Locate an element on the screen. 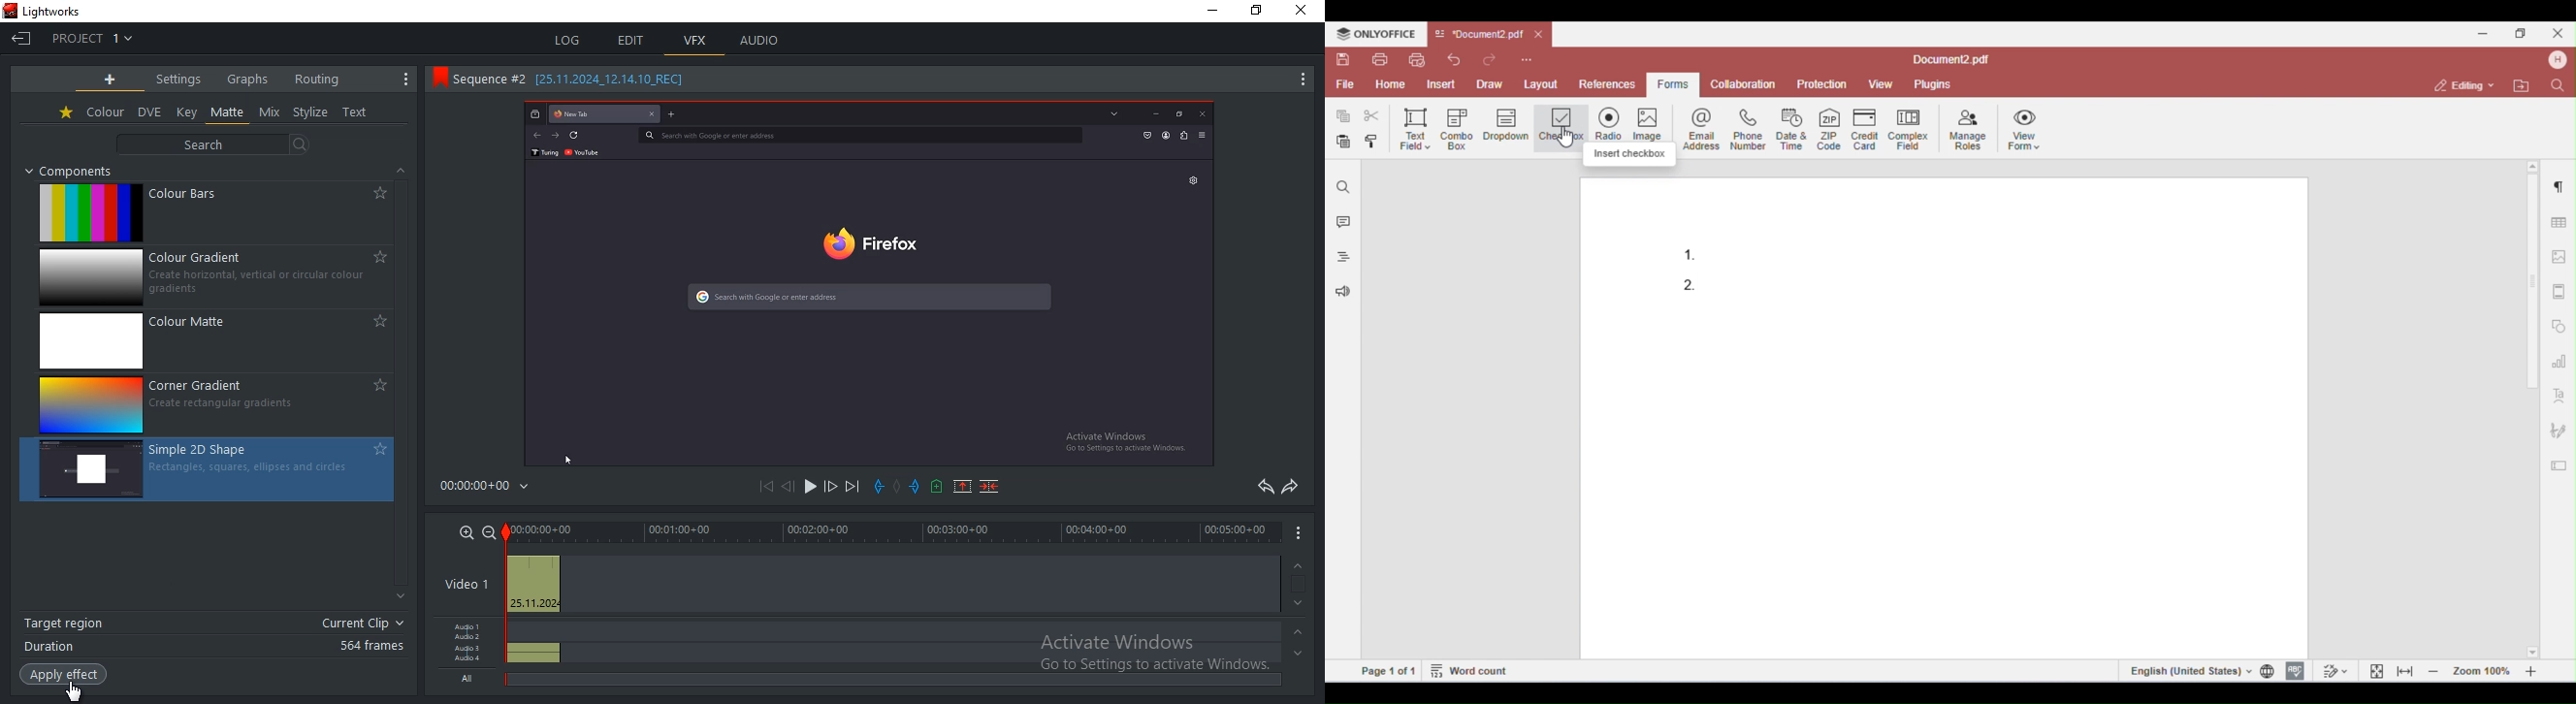 The image size is (2576, 728). colour gradient is located at coordinates (220, 278).